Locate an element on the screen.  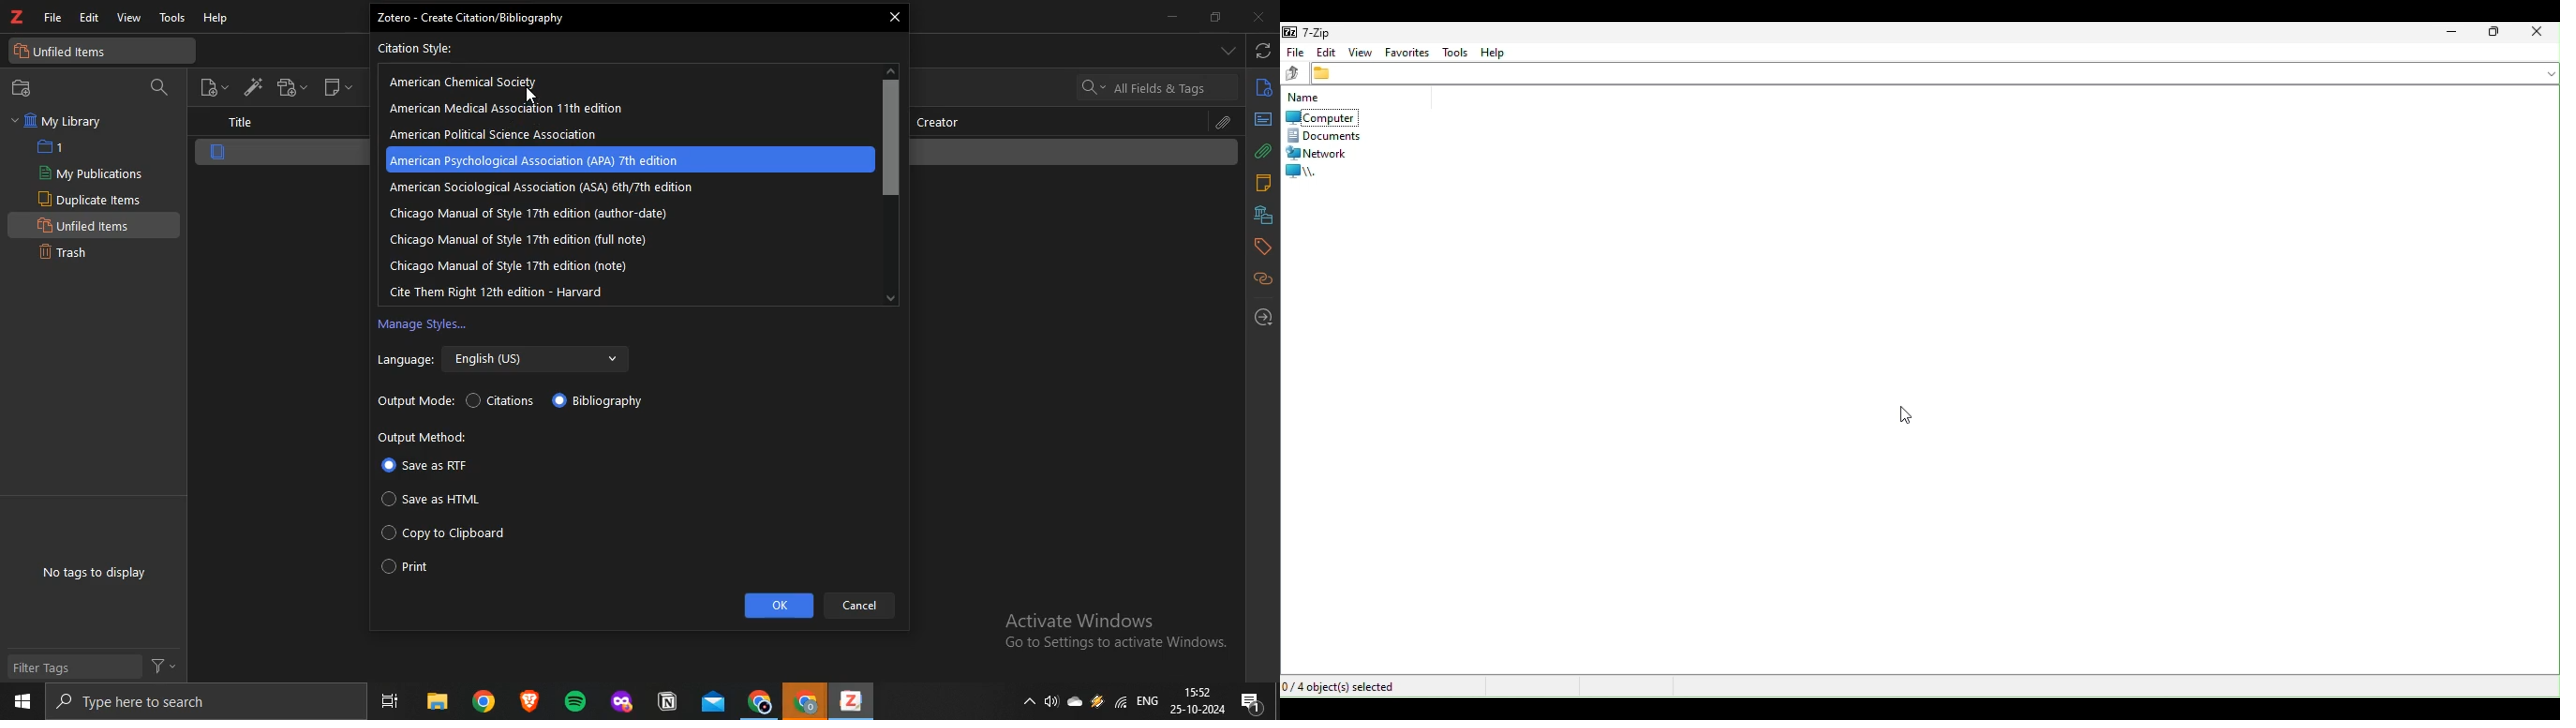
close is located at coordinates (1257, 18).